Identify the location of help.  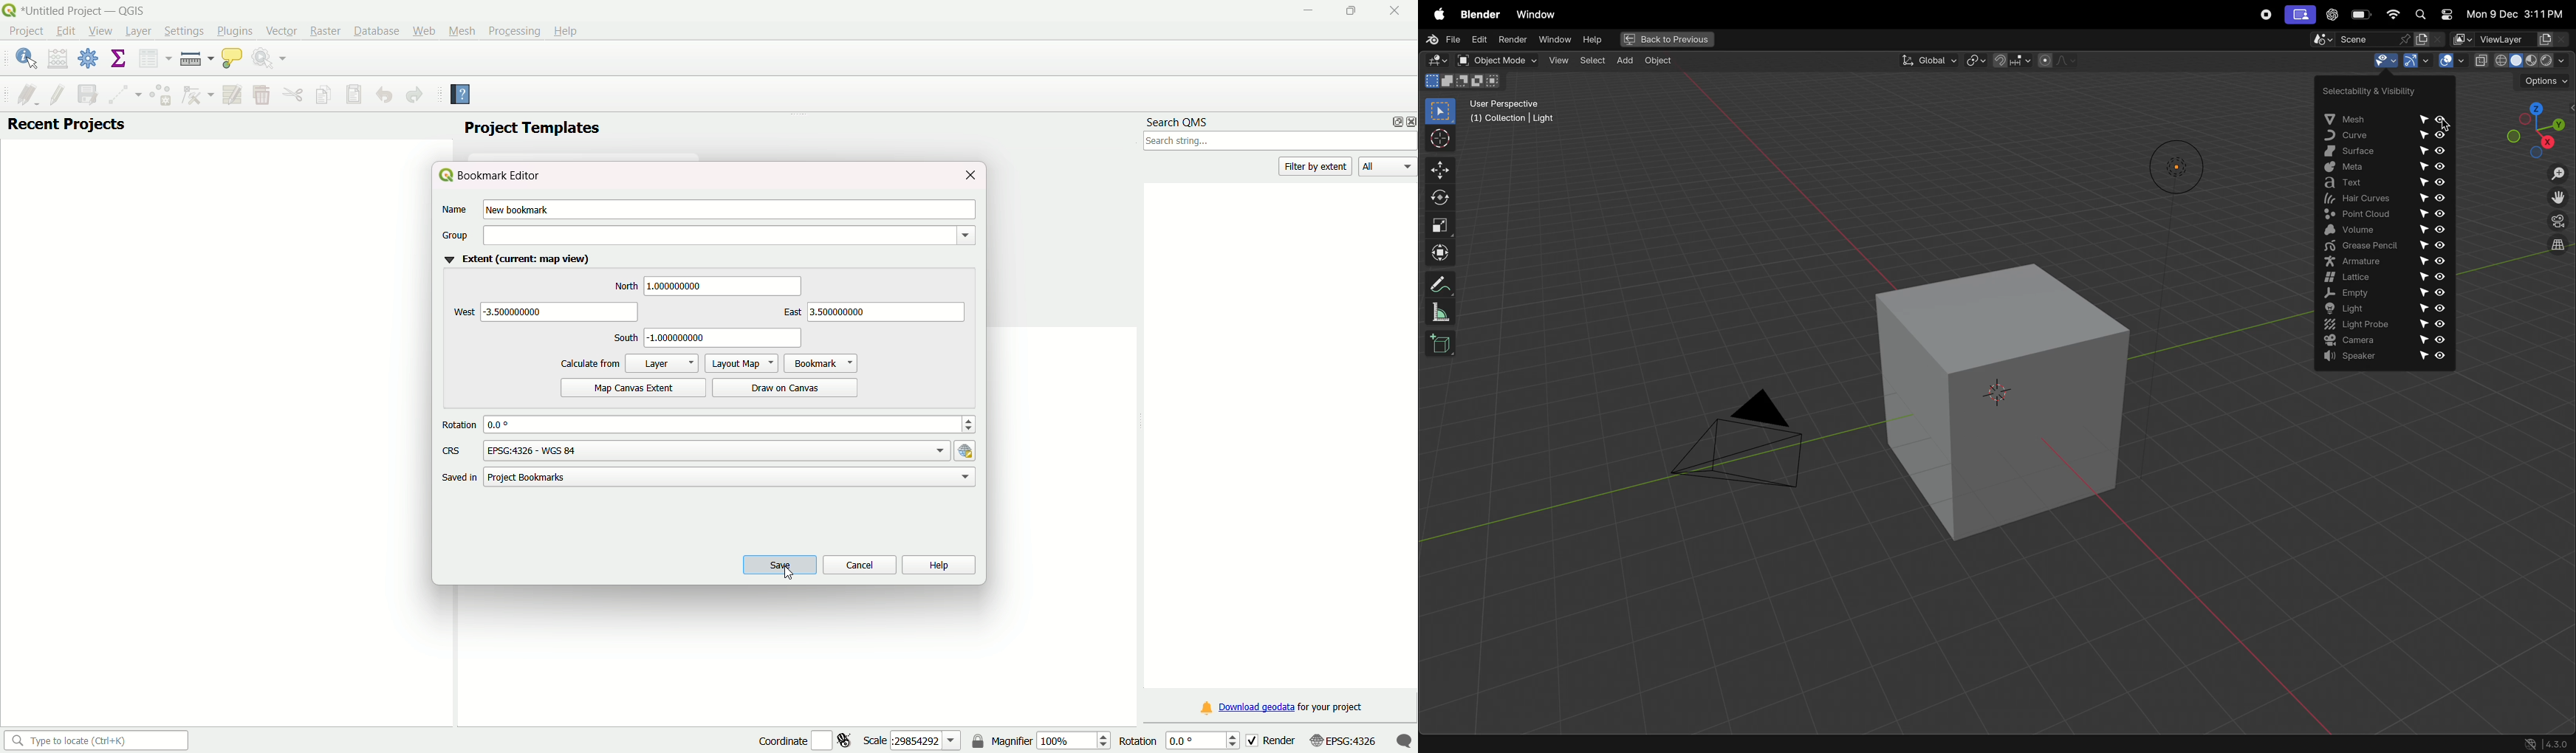
(1592, 40).